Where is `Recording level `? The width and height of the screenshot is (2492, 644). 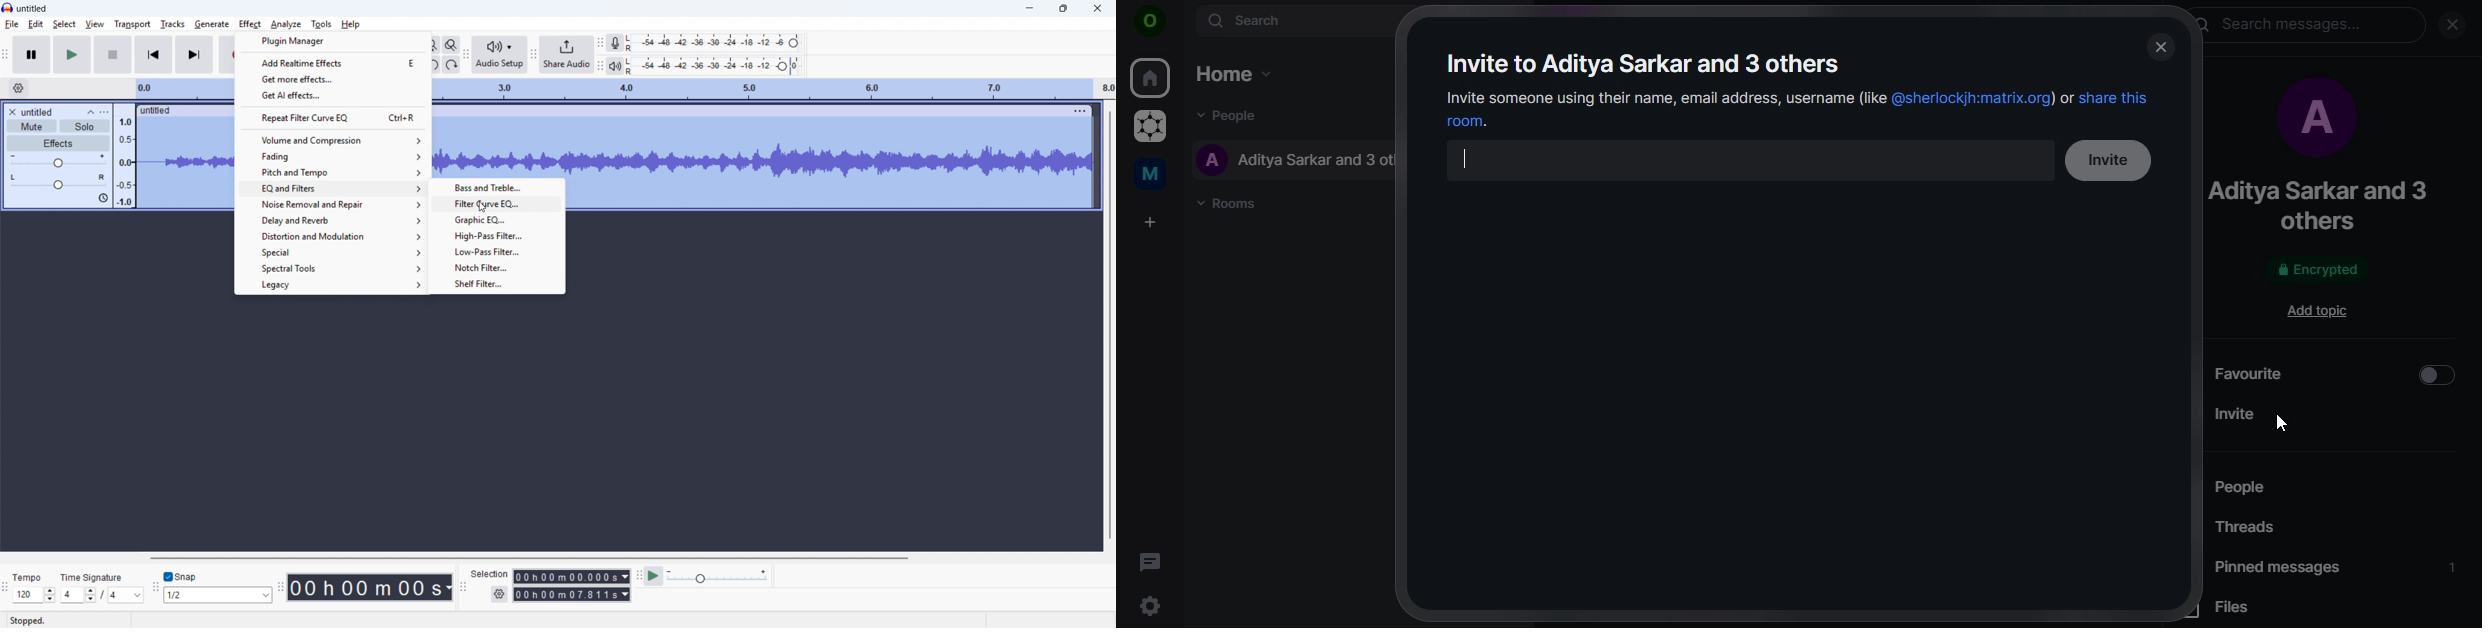 Recording level  is located at coordinates (712, 42).